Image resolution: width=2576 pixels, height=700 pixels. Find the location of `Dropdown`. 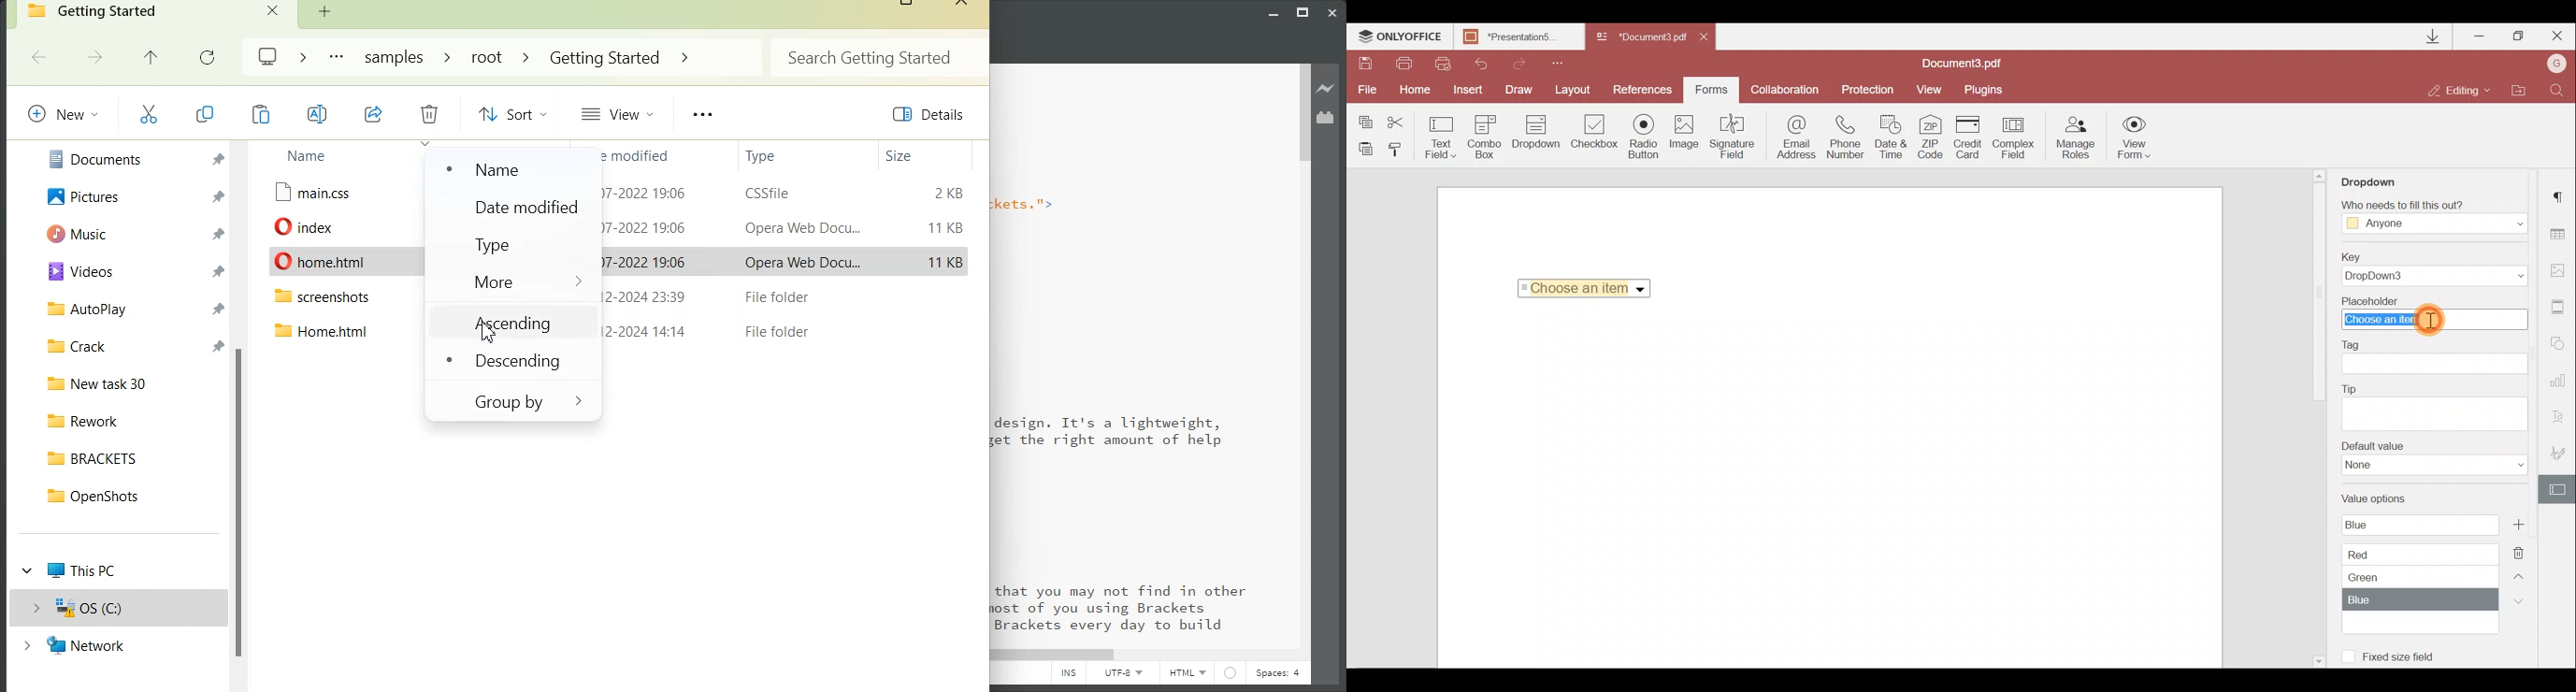

Dropdown is located at coordinates (2373, 181).